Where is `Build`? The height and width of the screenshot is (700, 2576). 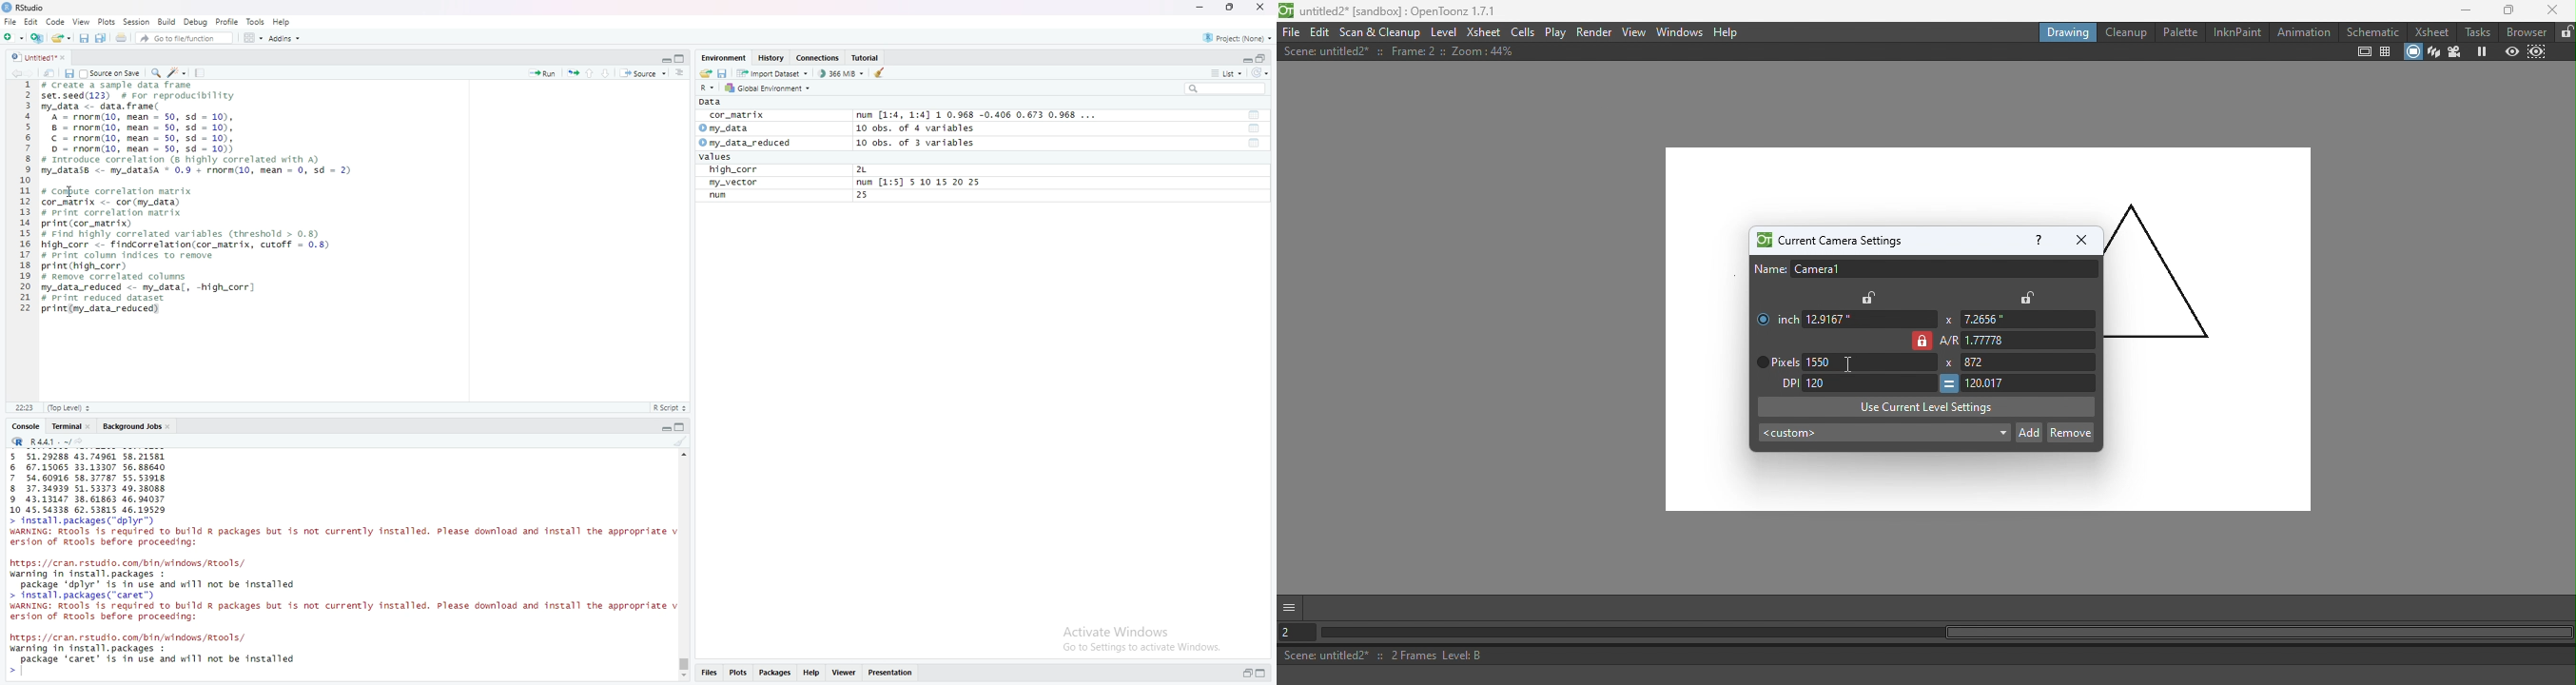
Build is located at coordinates (166, 22).